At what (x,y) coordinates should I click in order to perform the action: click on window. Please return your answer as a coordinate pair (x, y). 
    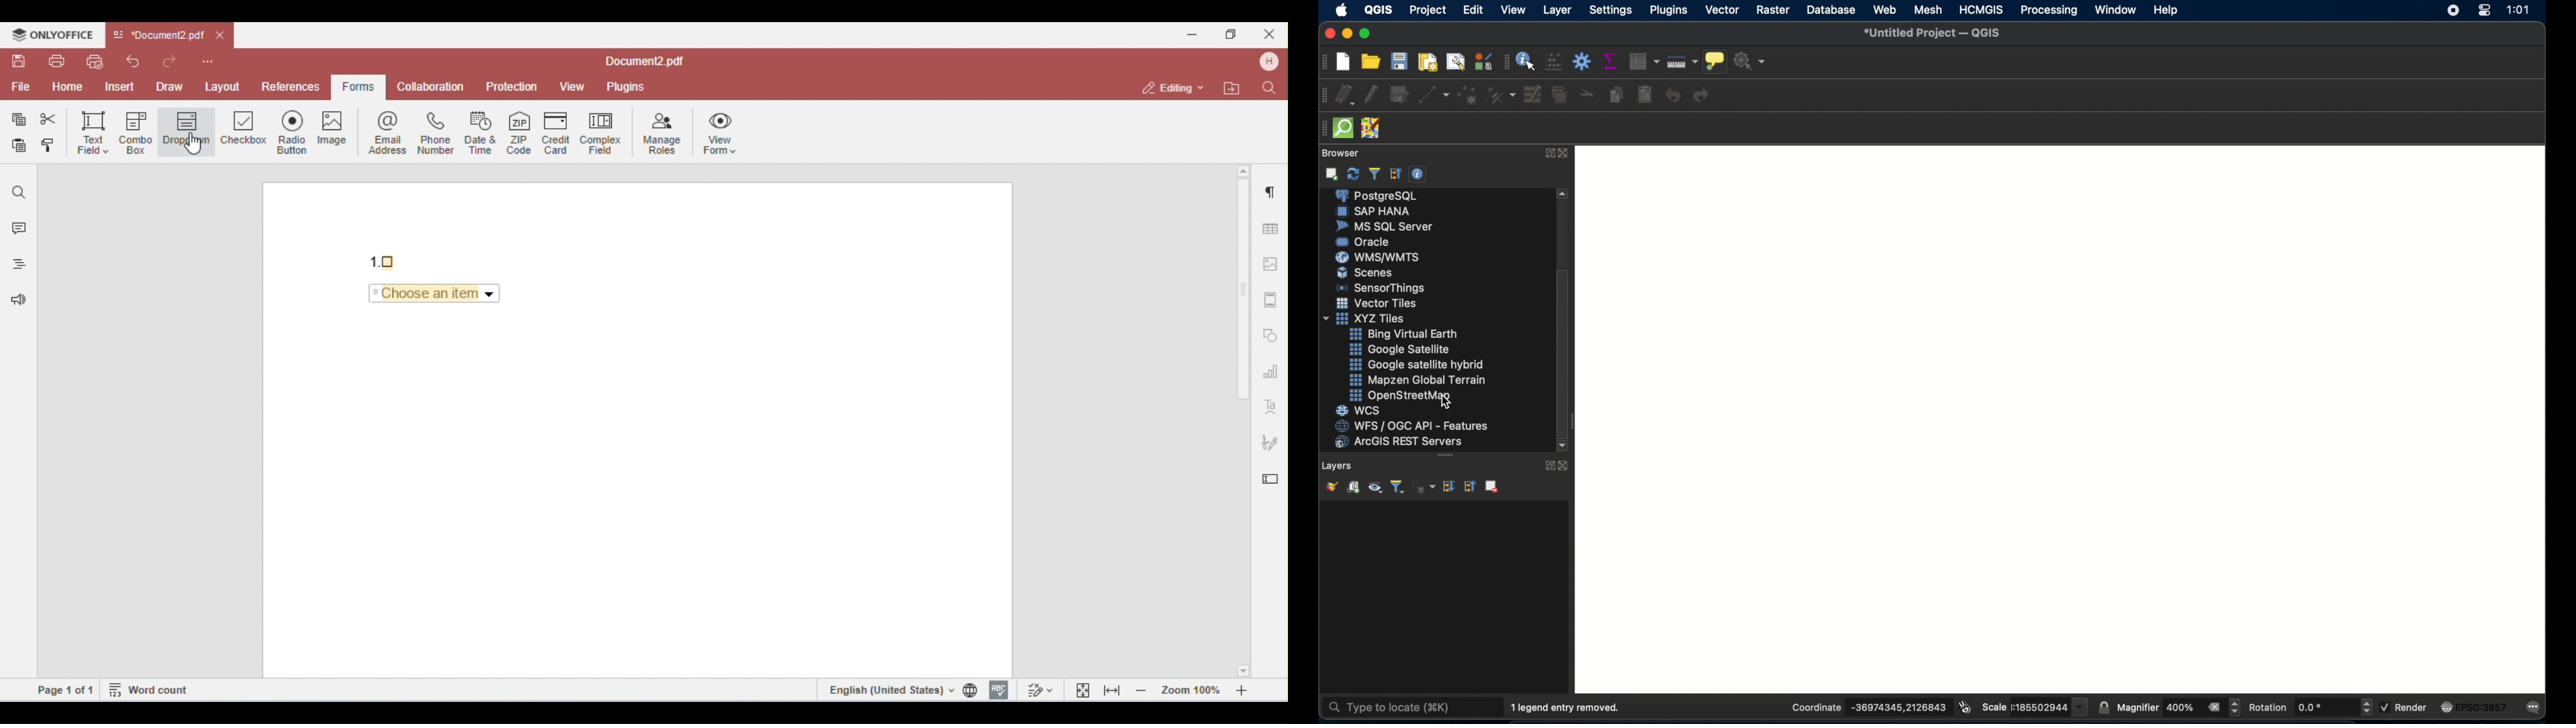
    Looking at the image, I should click on (2114, 10).